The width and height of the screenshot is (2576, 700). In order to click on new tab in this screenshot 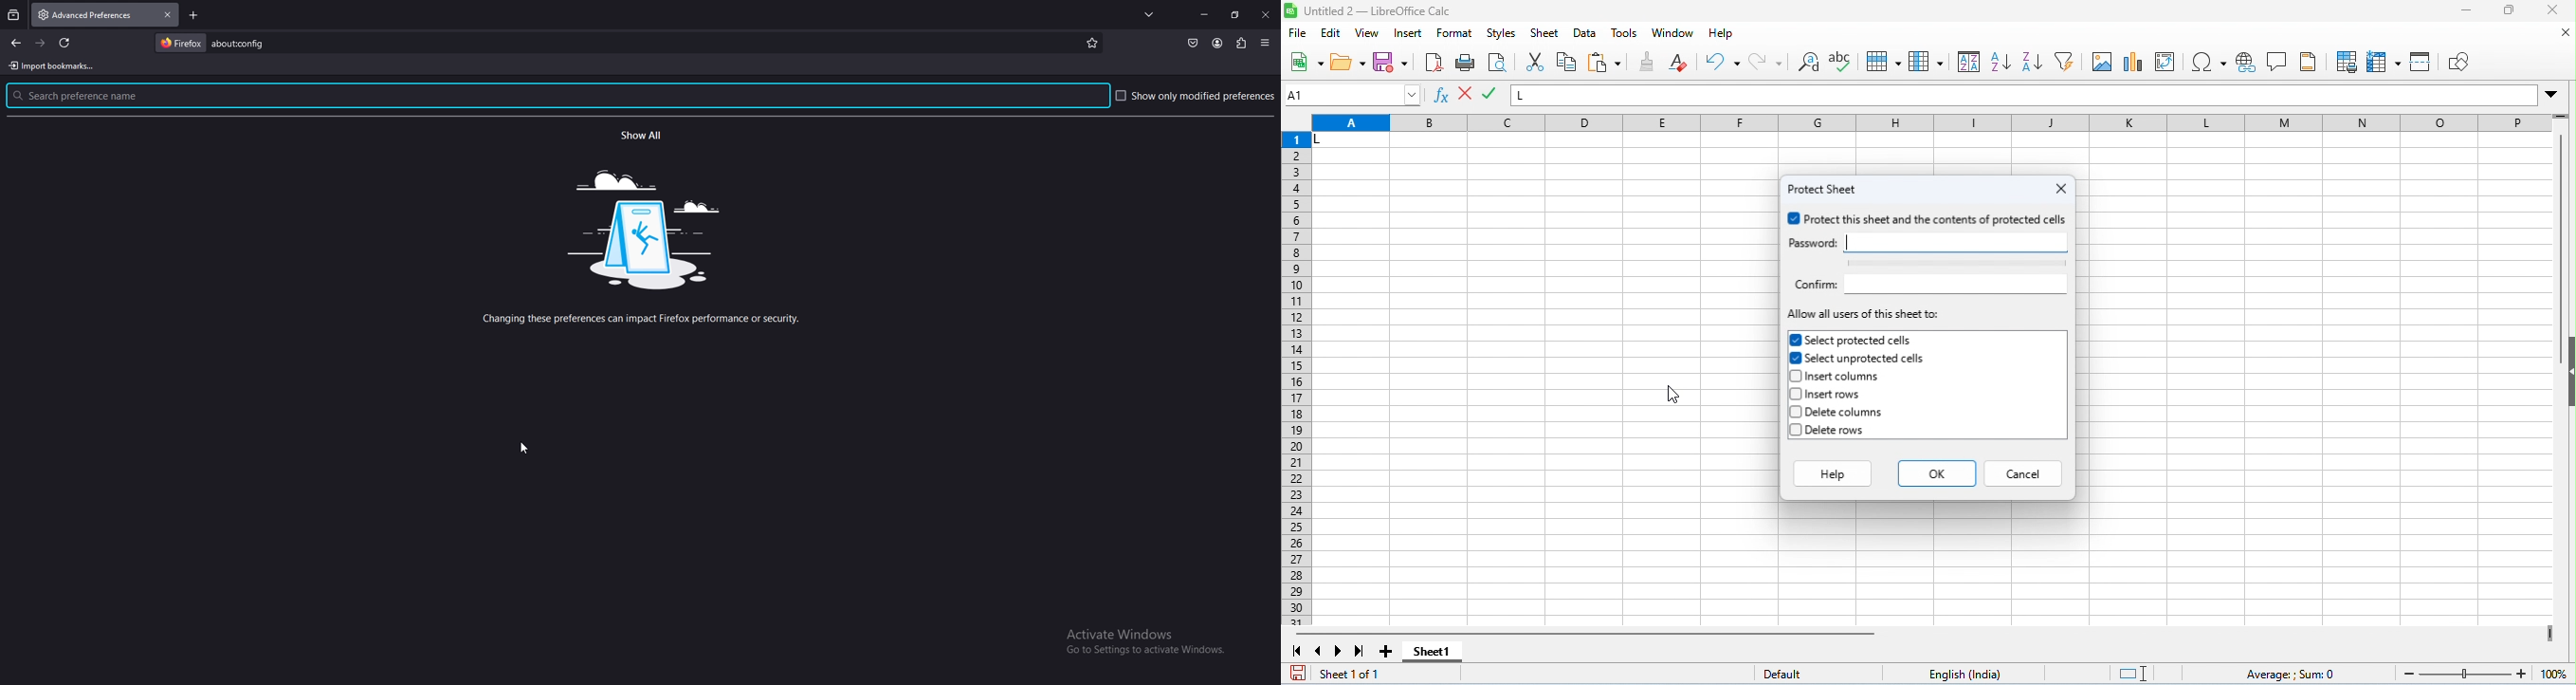, I will do `click(195, 15)`.